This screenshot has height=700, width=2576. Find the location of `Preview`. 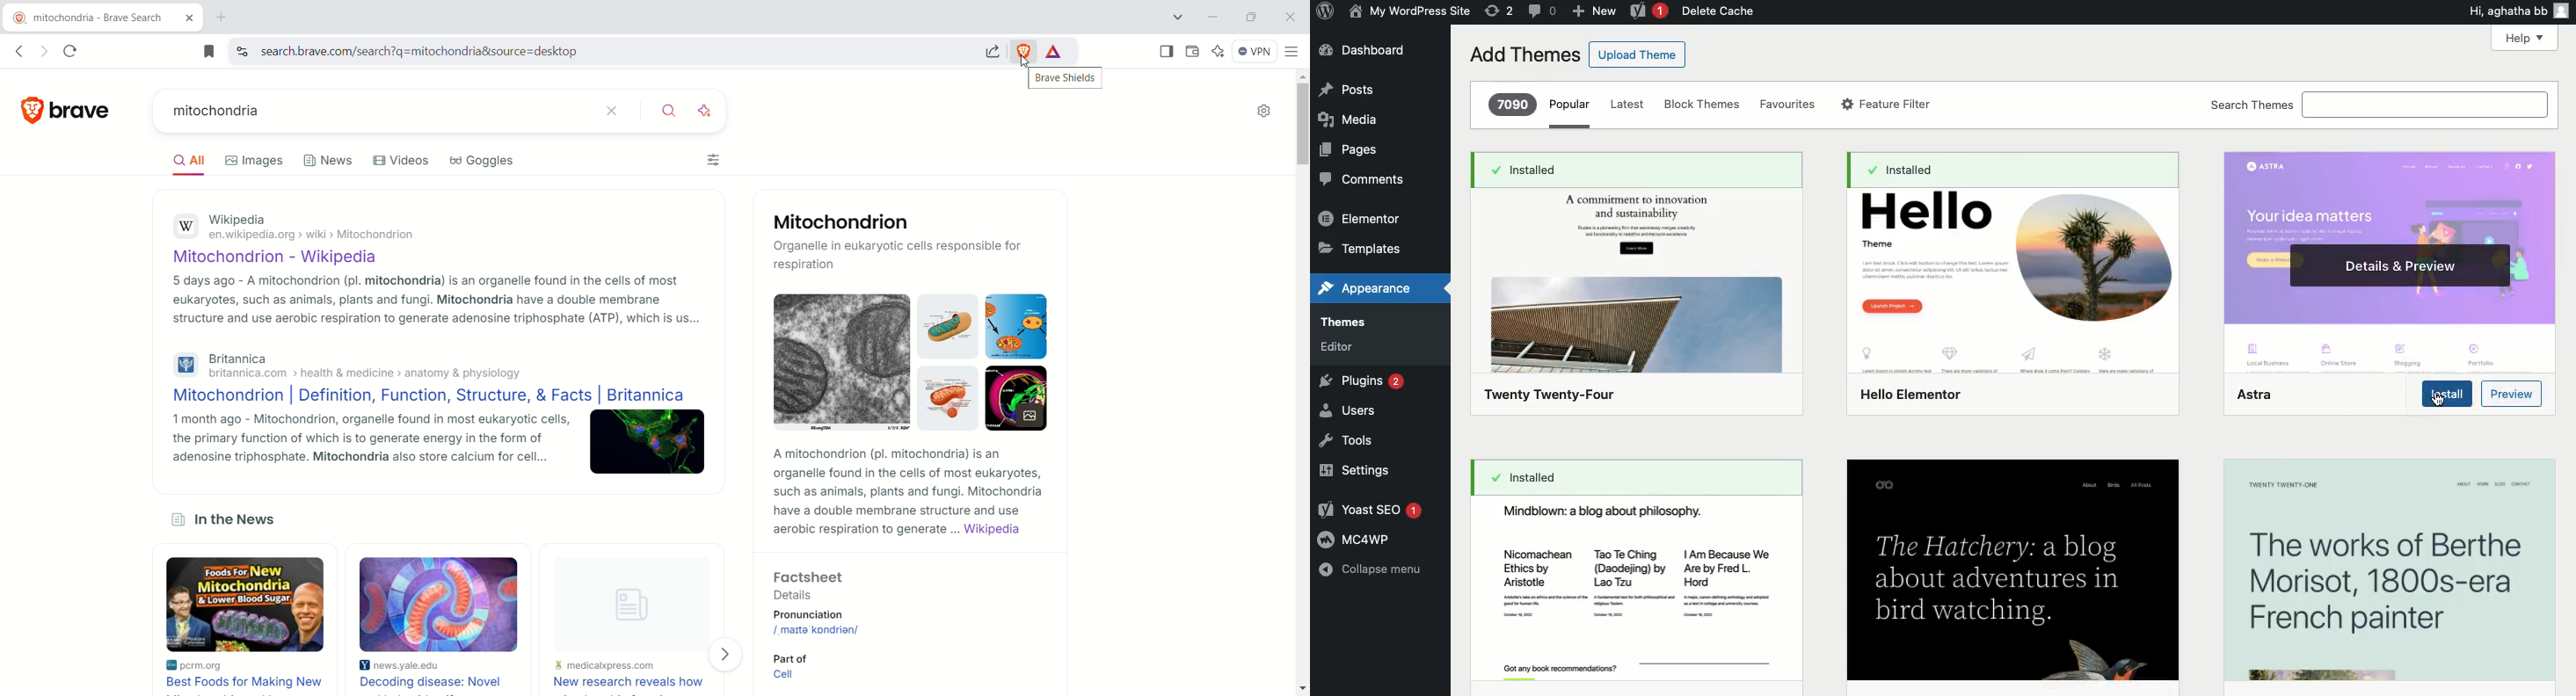

Preview is located at coordinates (2512, 393).